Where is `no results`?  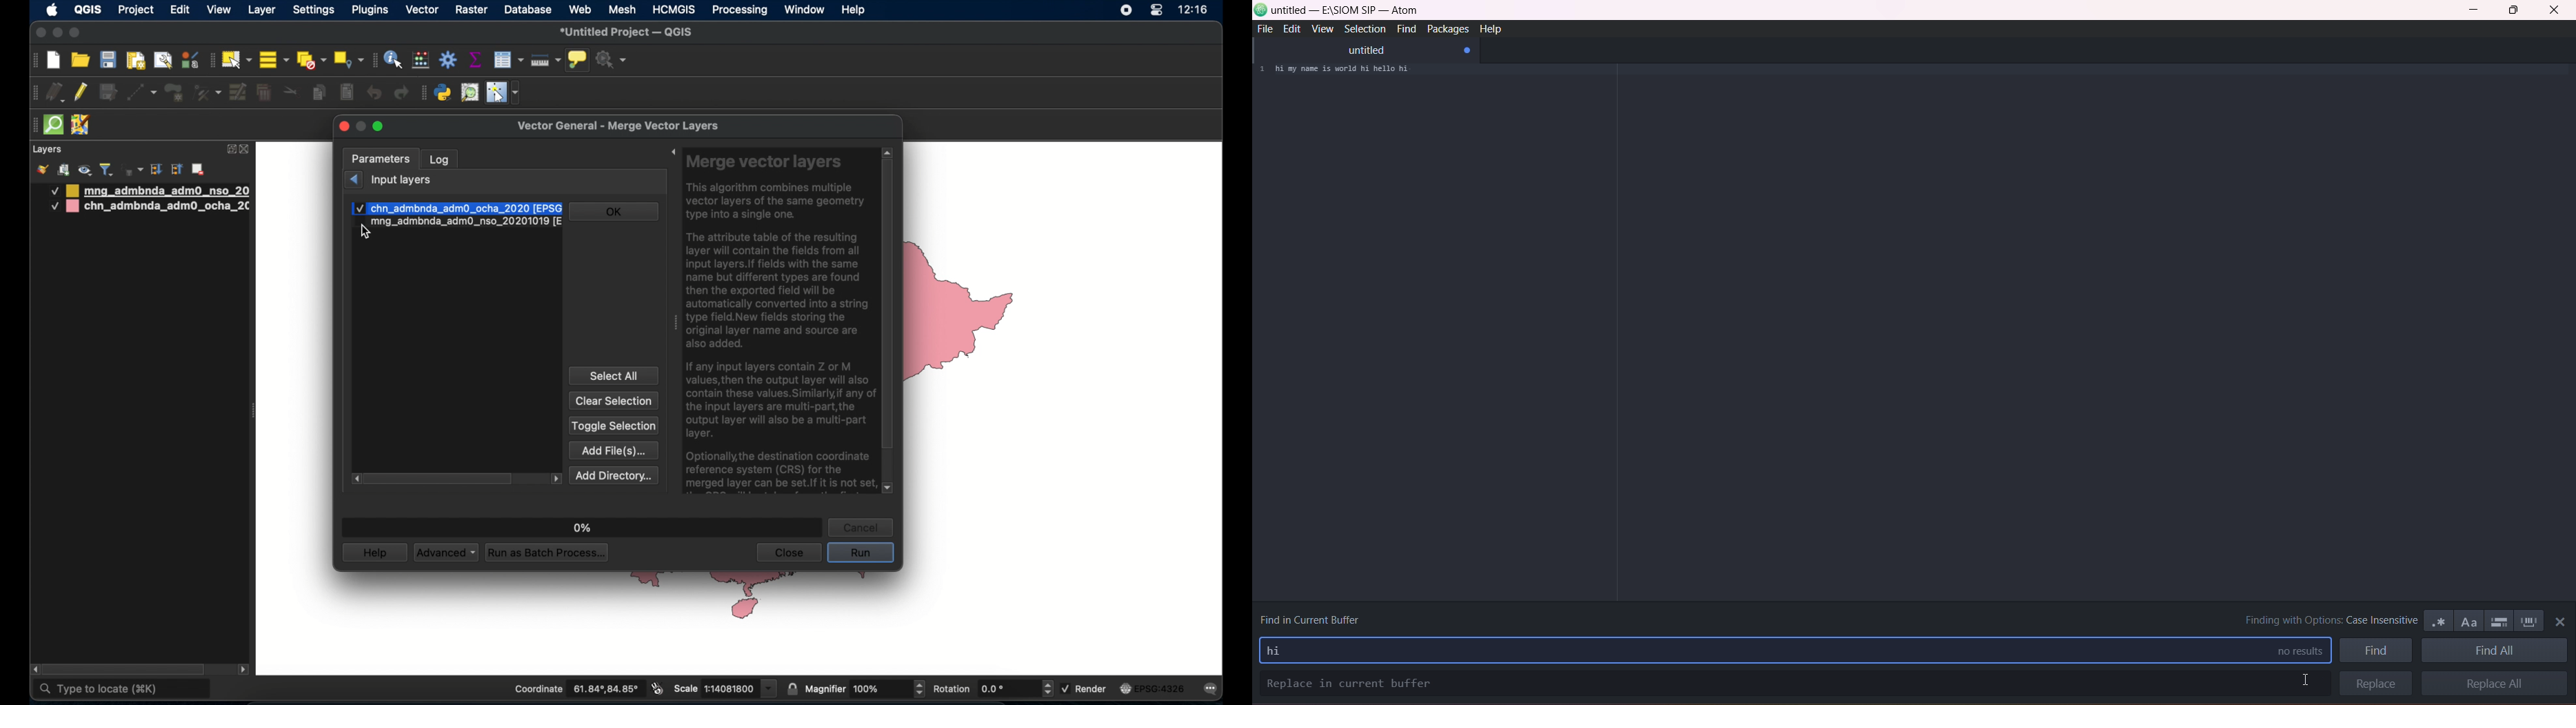 no results is located at coordinates (2291, 651).